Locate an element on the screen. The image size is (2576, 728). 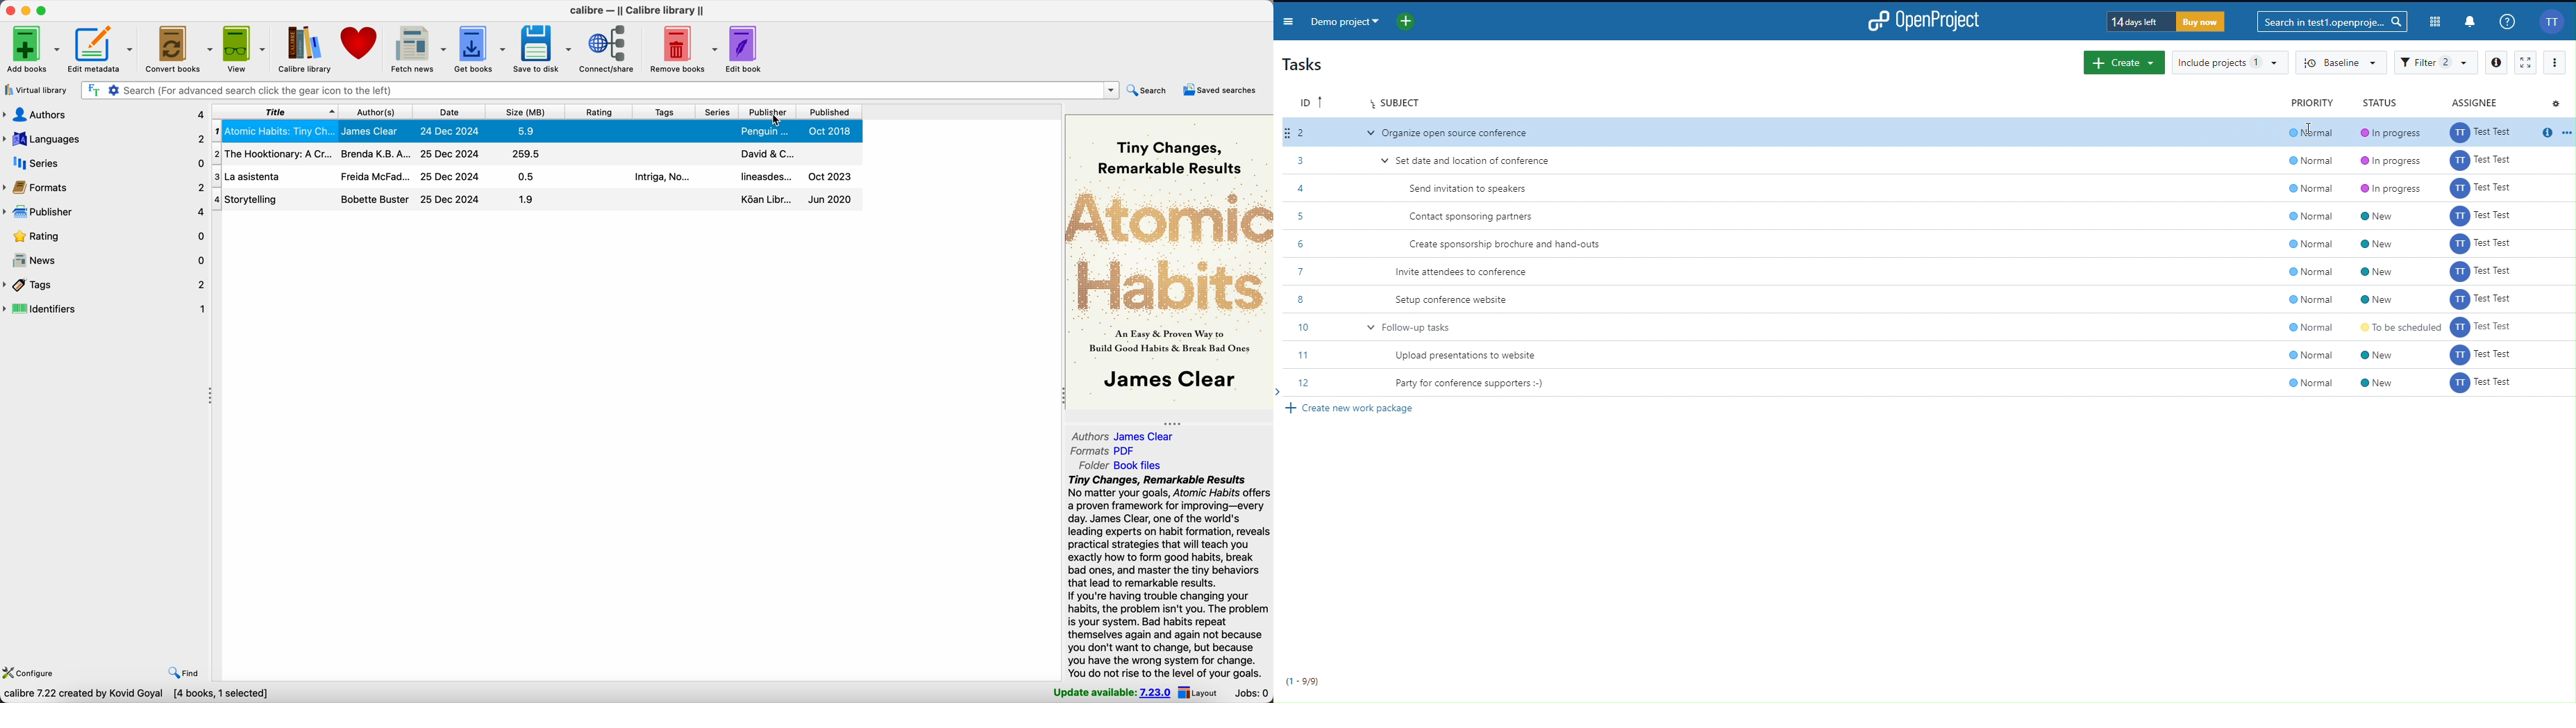
oct 2018 is located at coordinates (829, 131).